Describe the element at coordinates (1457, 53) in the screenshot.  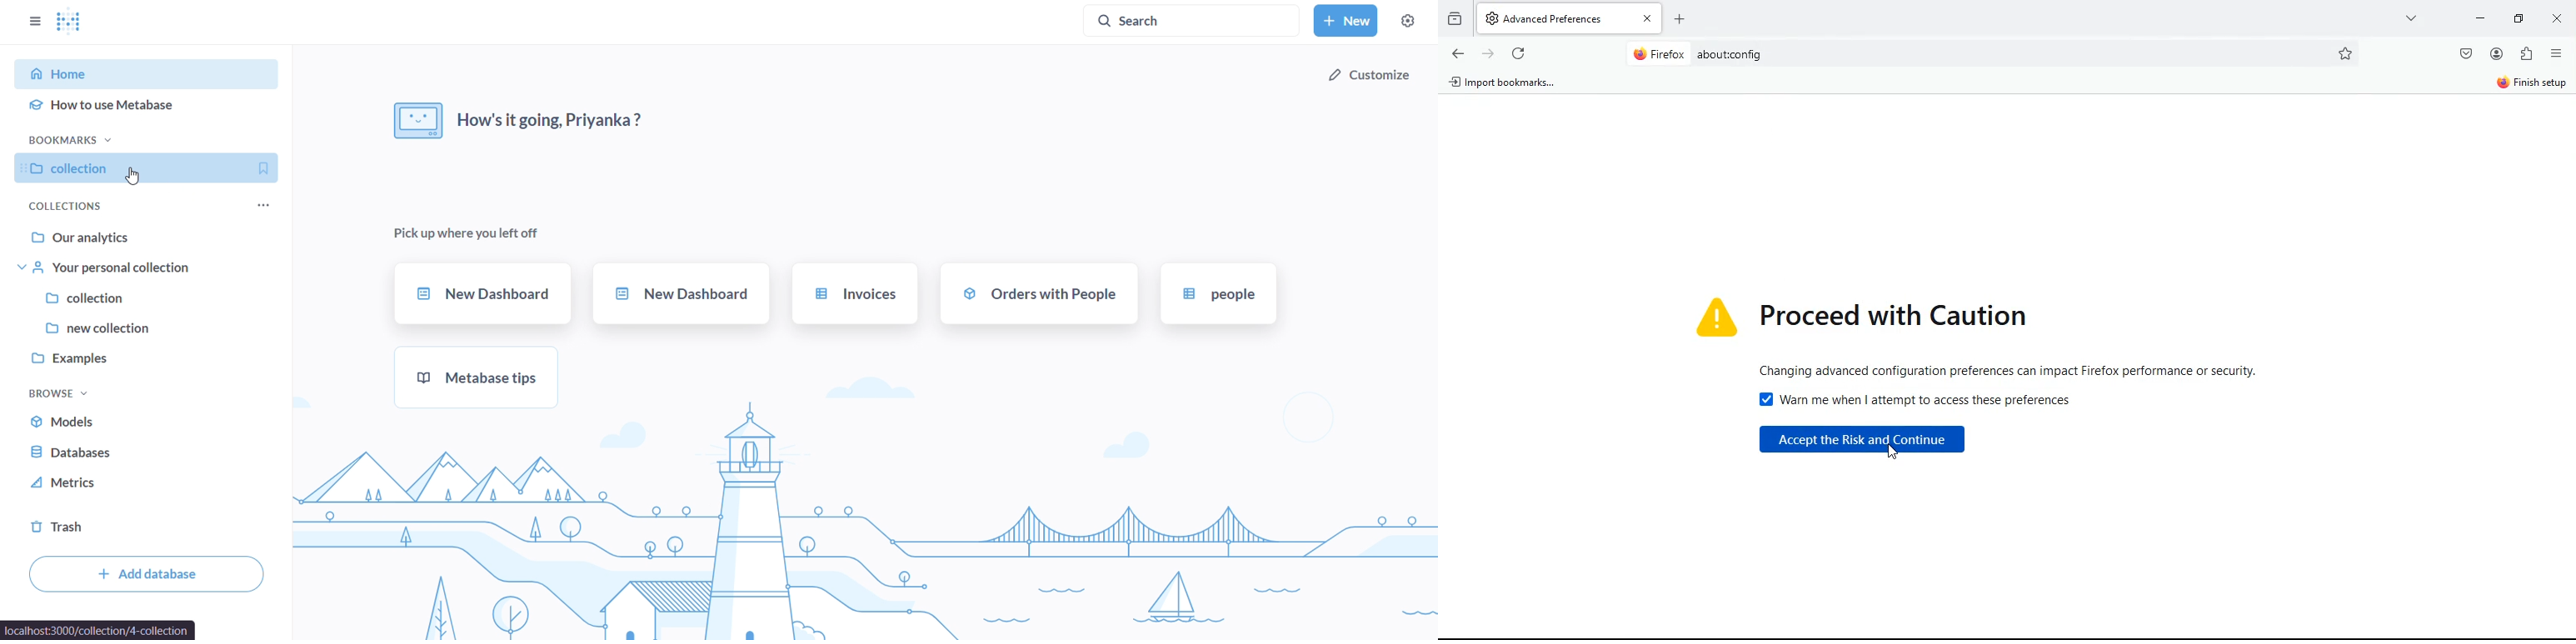
I see `back` at that location.